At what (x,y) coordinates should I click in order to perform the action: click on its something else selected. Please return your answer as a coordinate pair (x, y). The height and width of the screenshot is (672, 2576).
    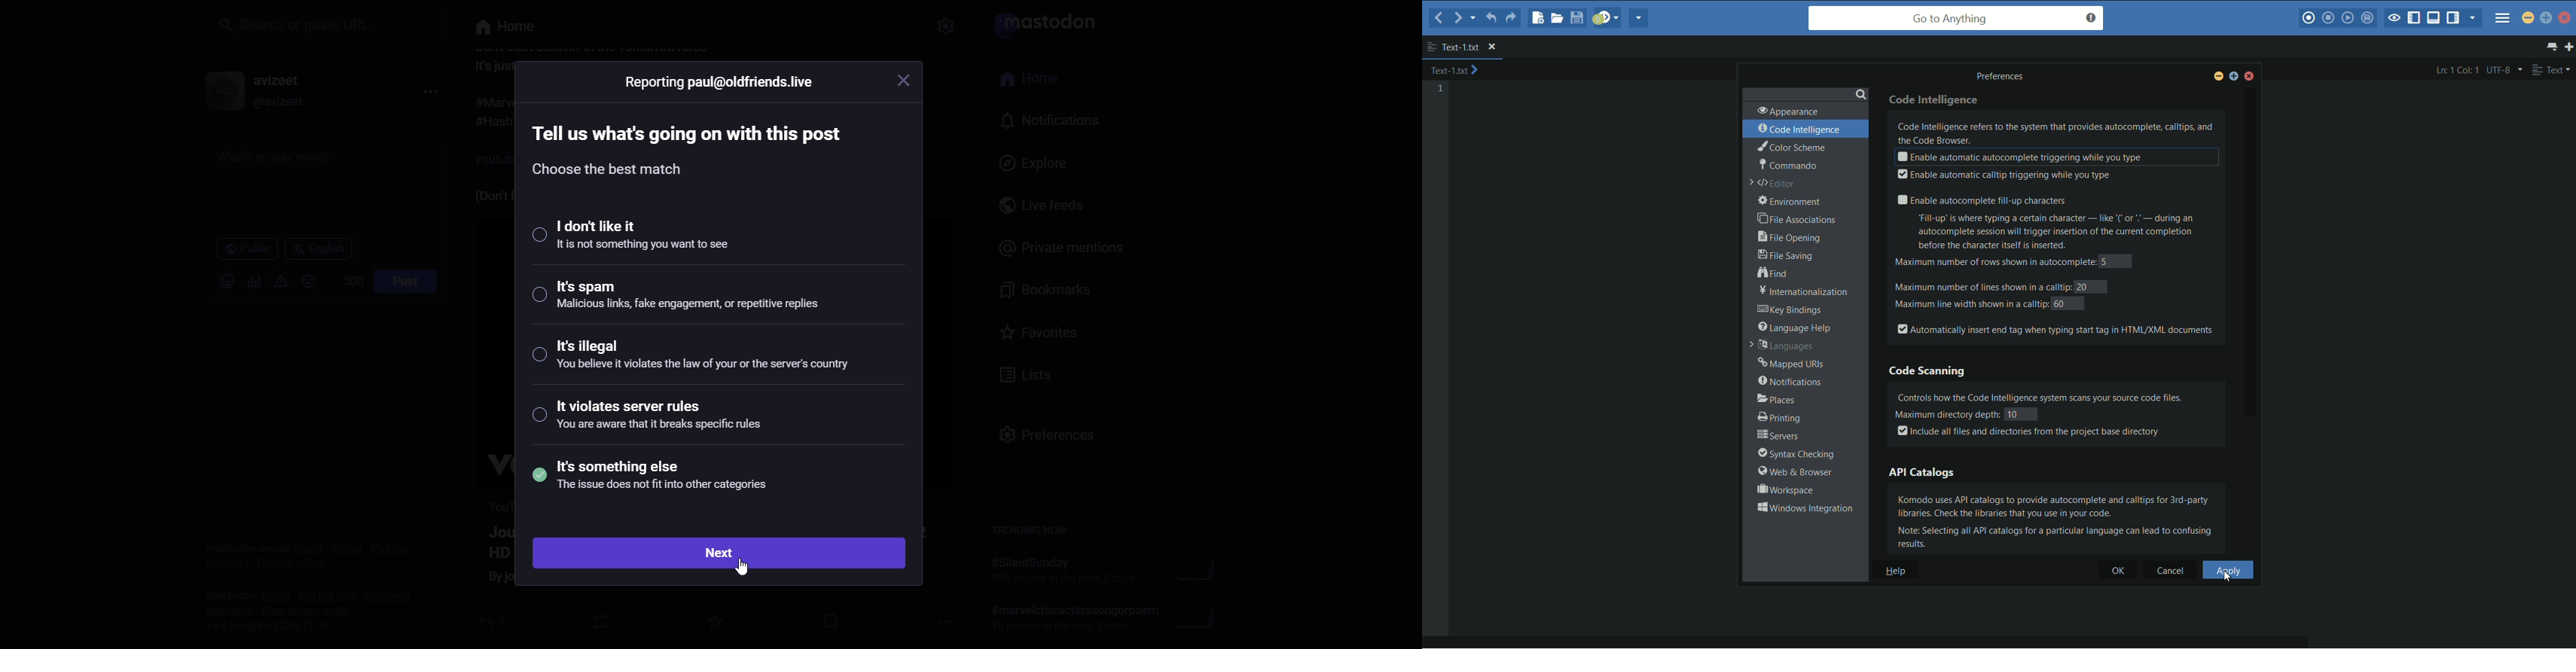
    Looking at the image, I should click on (649, 476).